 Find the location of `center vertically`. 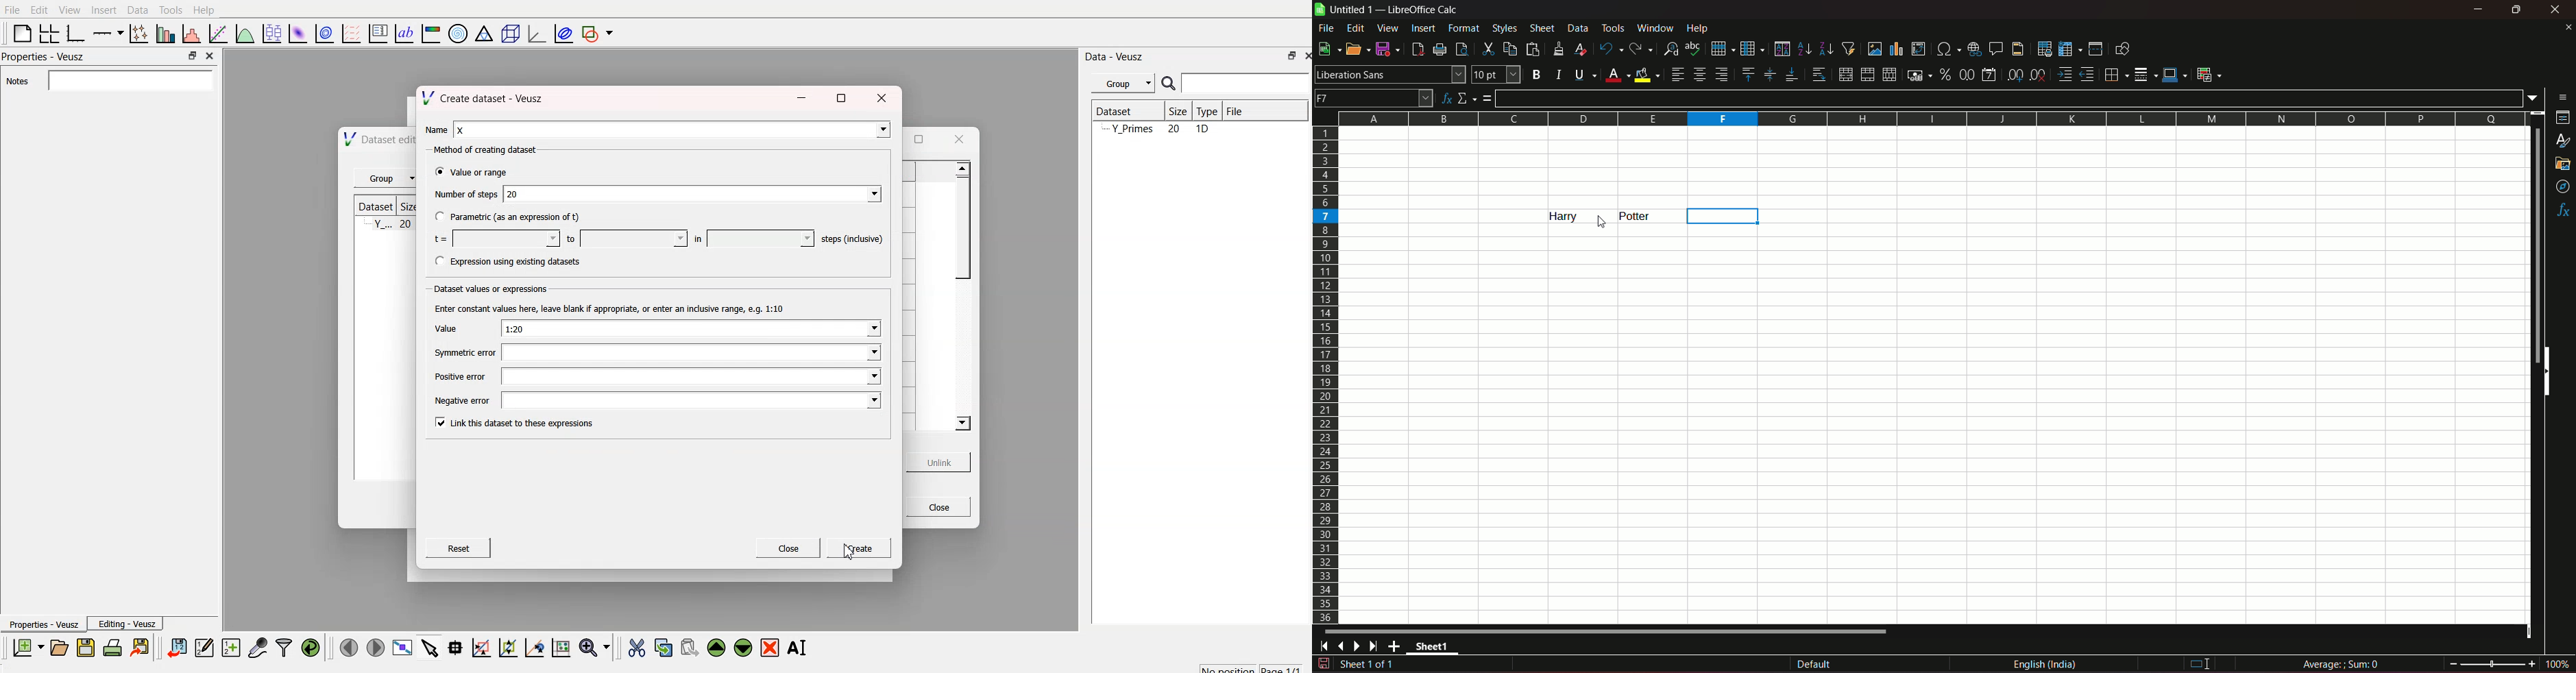

center vertically is located at coordinates (1769, 74).